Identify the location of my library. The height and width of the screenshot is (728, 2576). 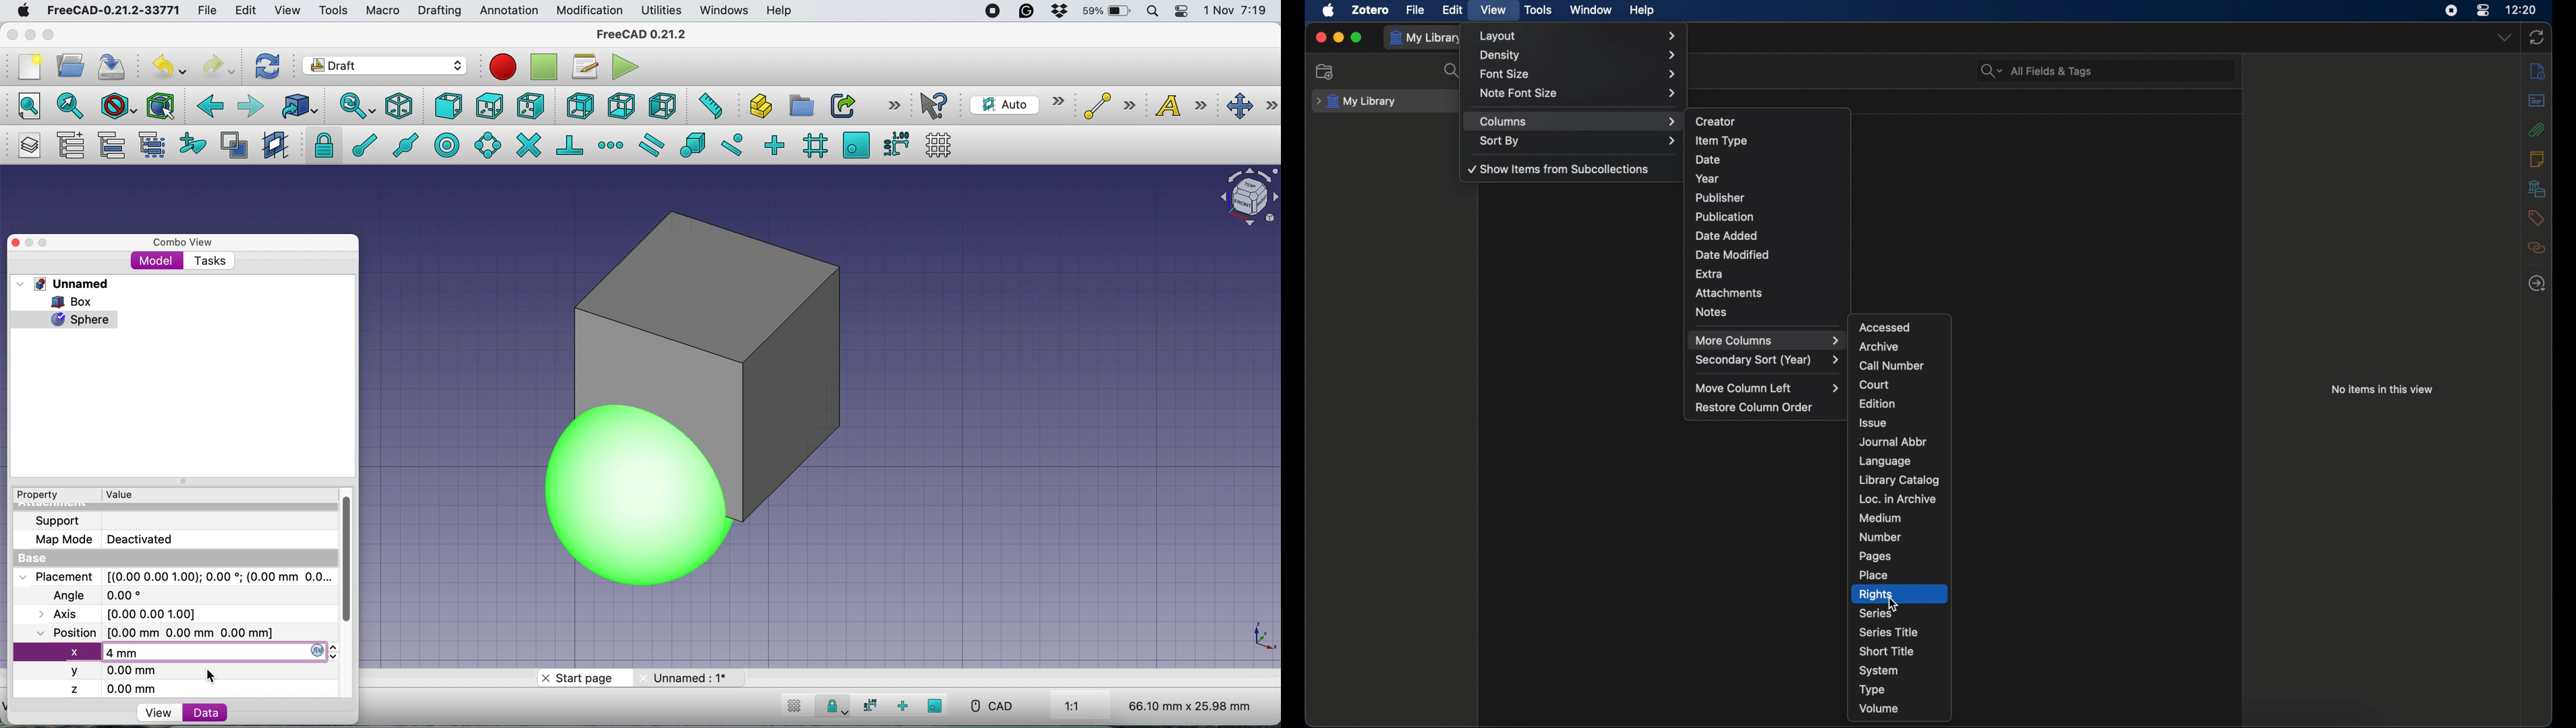
(1427, 38).